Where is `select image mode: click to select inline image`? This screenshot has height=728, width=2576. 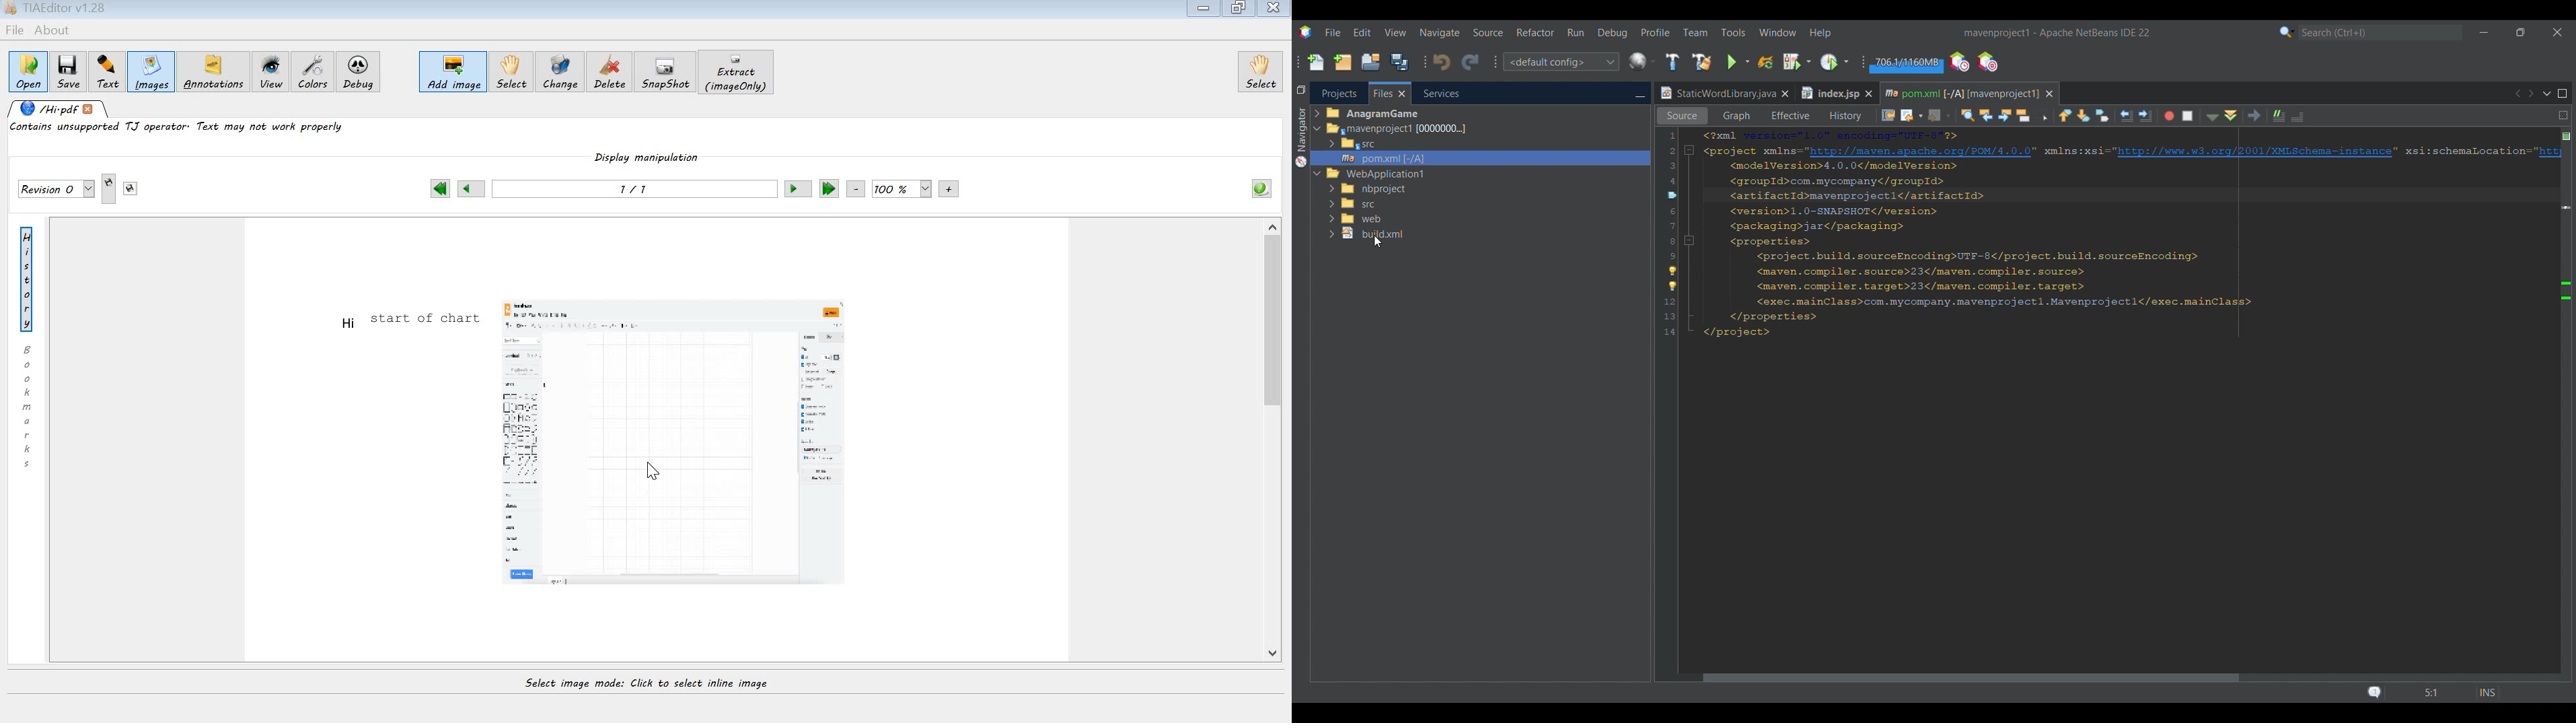 select image mode: click to select inline image is located at coordinates (651, 688).